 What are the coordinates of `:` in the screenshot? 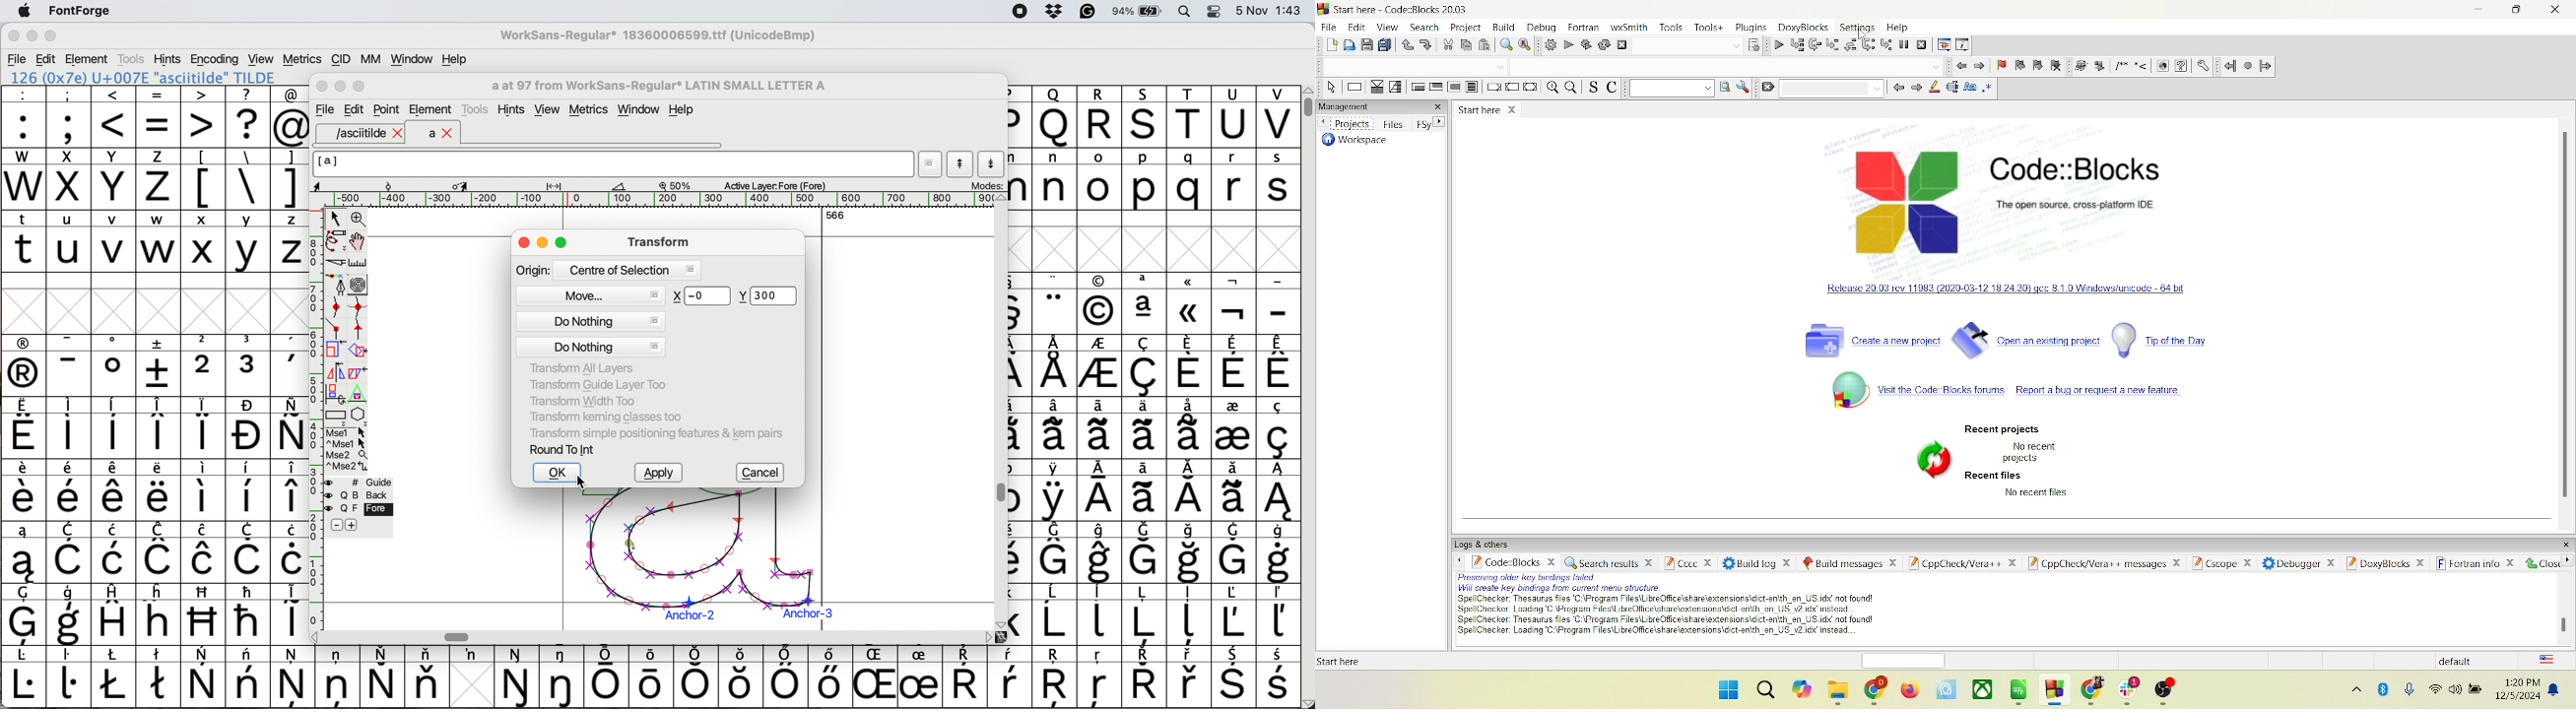 It's located at (24, 117).